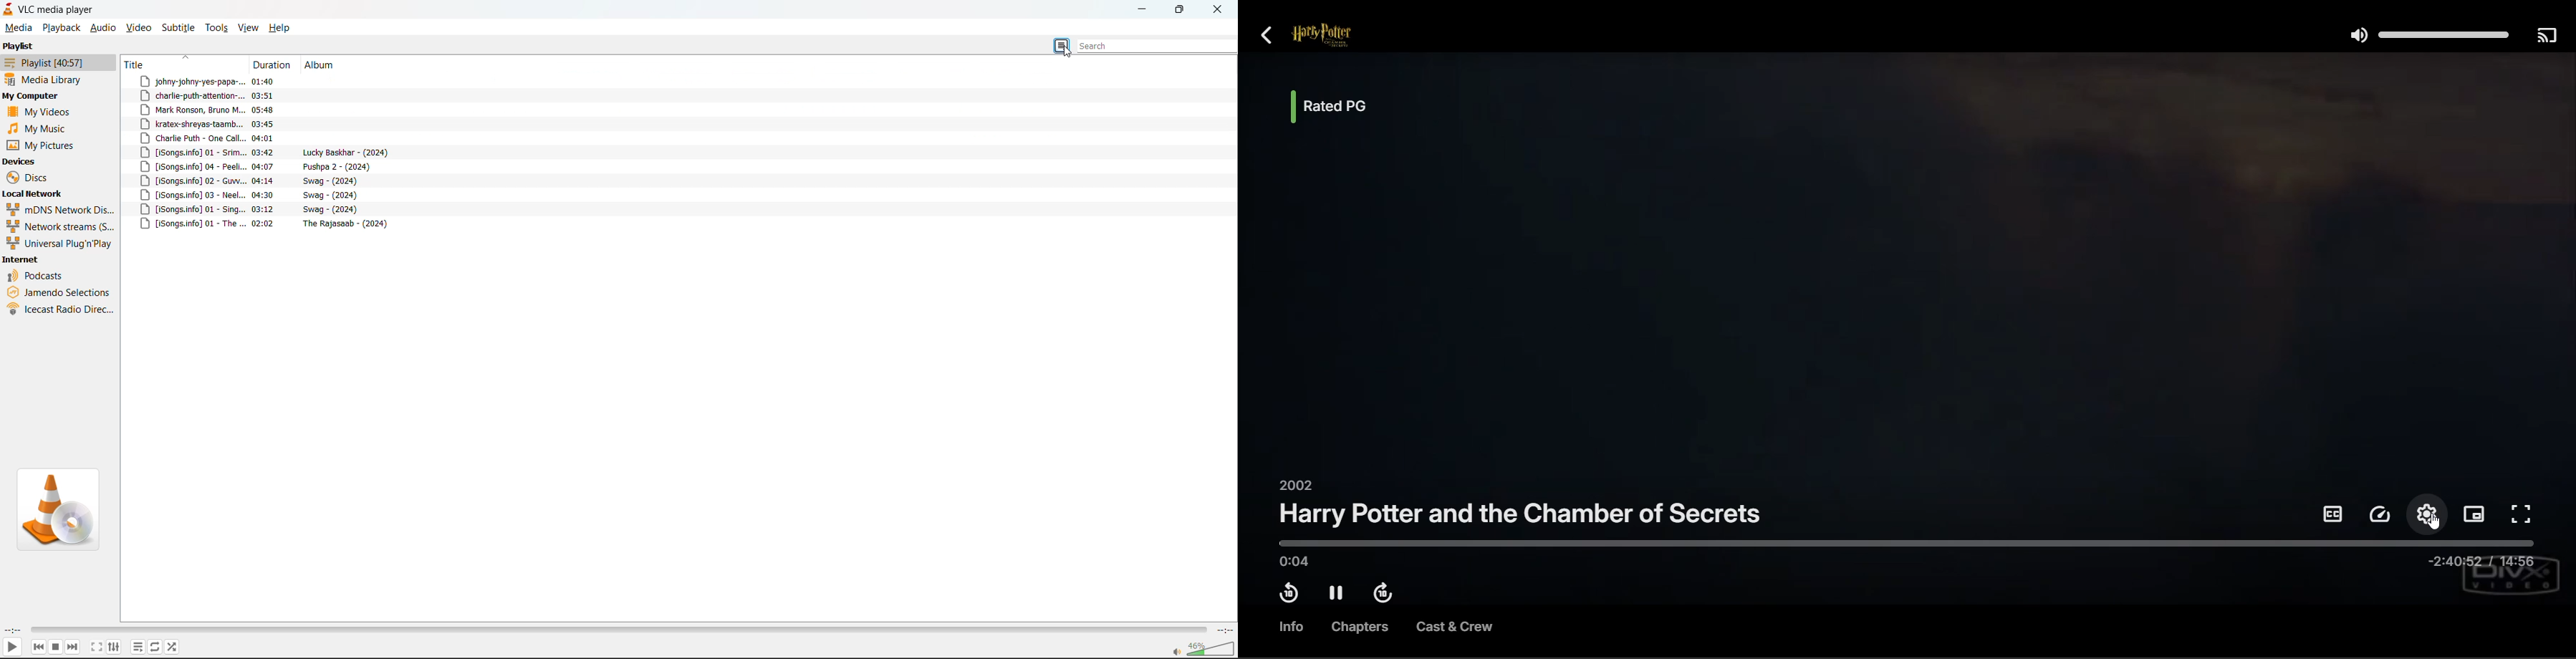 This screenshot has width=2576, height=672. Describe the element at coordinates (1158, 45) in the screenshot. I see `search` at that location.